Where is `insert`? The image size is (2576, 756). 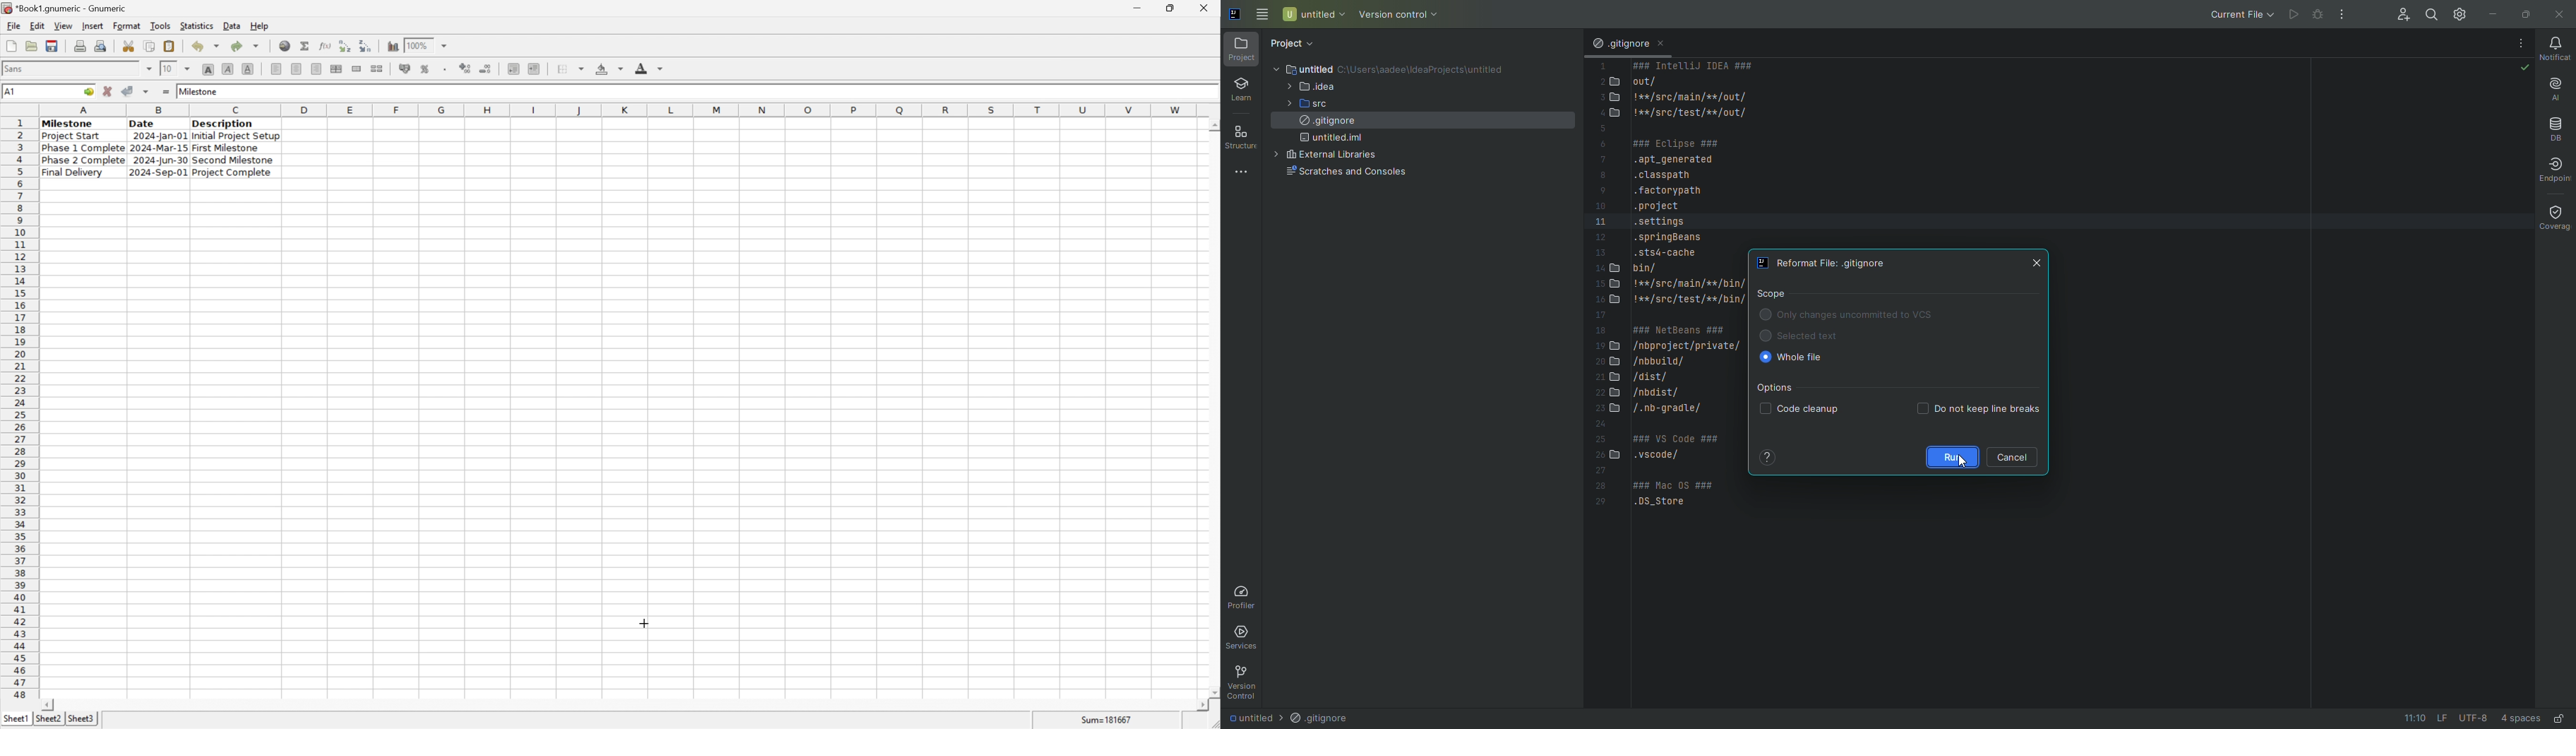 insert is located at coordinates (92, 27).